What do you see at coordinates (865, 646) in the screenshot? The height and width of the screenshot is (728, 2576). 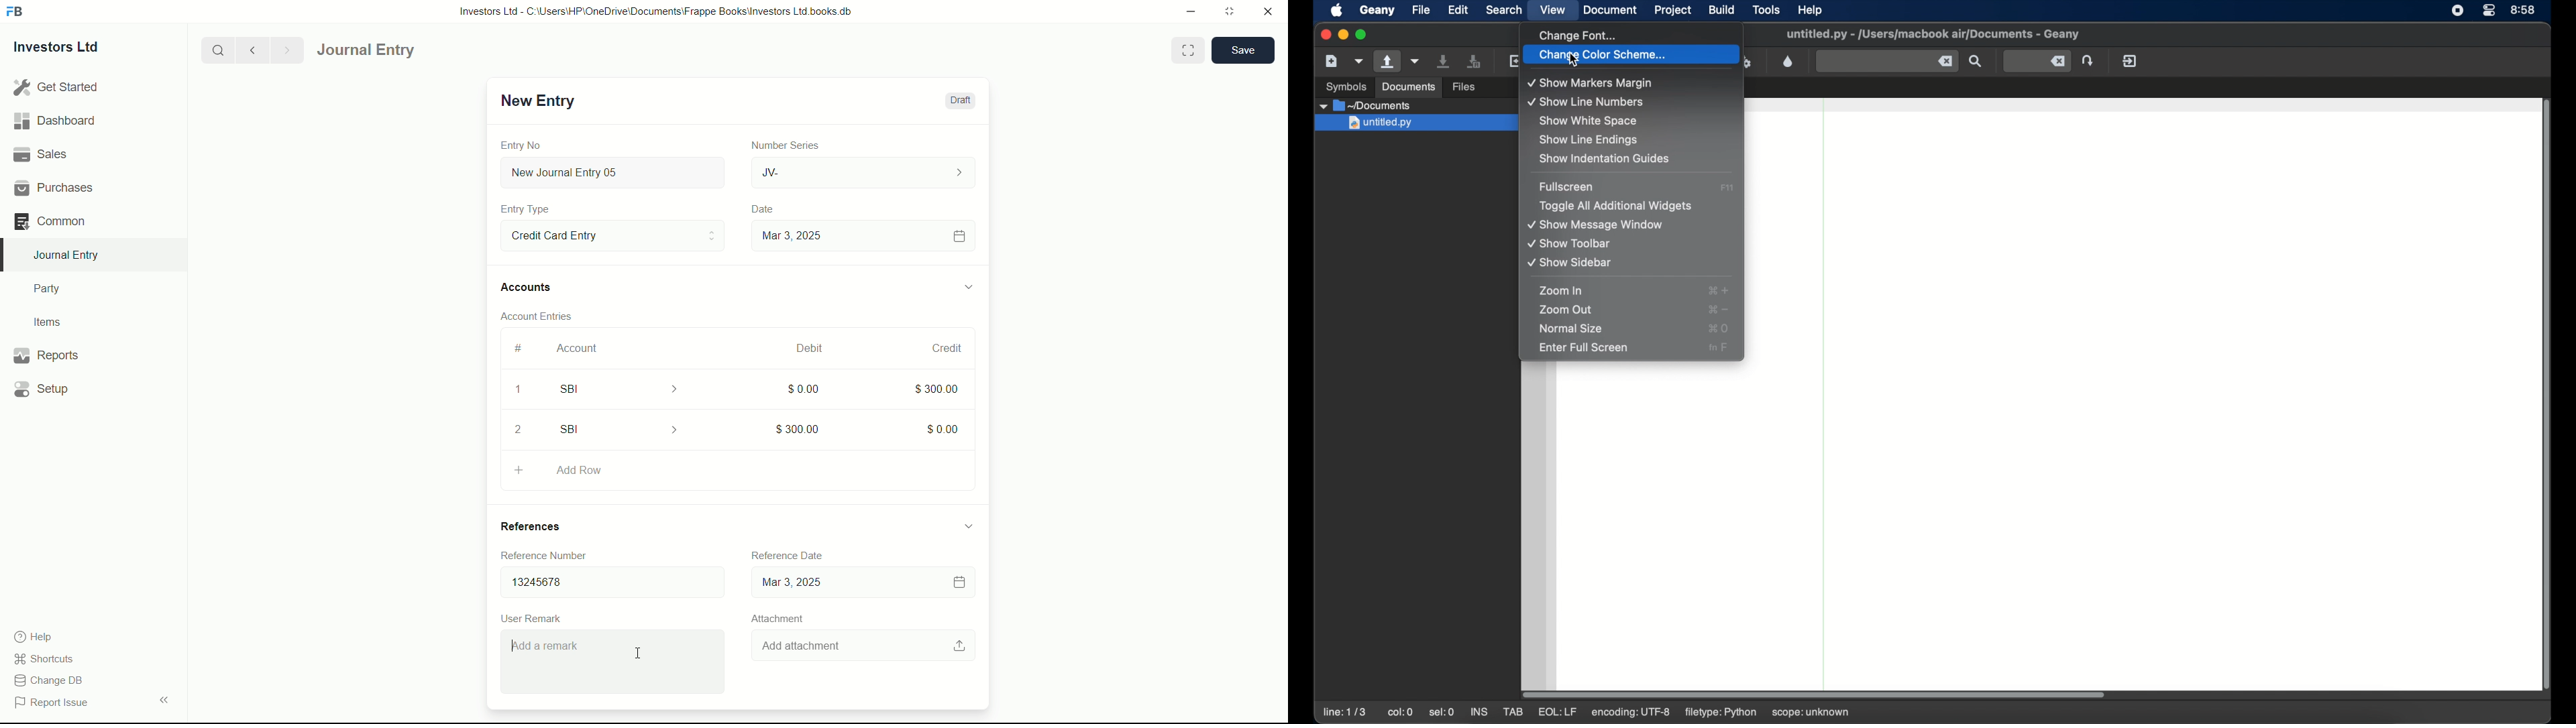 I see `Add attachment` at bounding box center [865, 646].